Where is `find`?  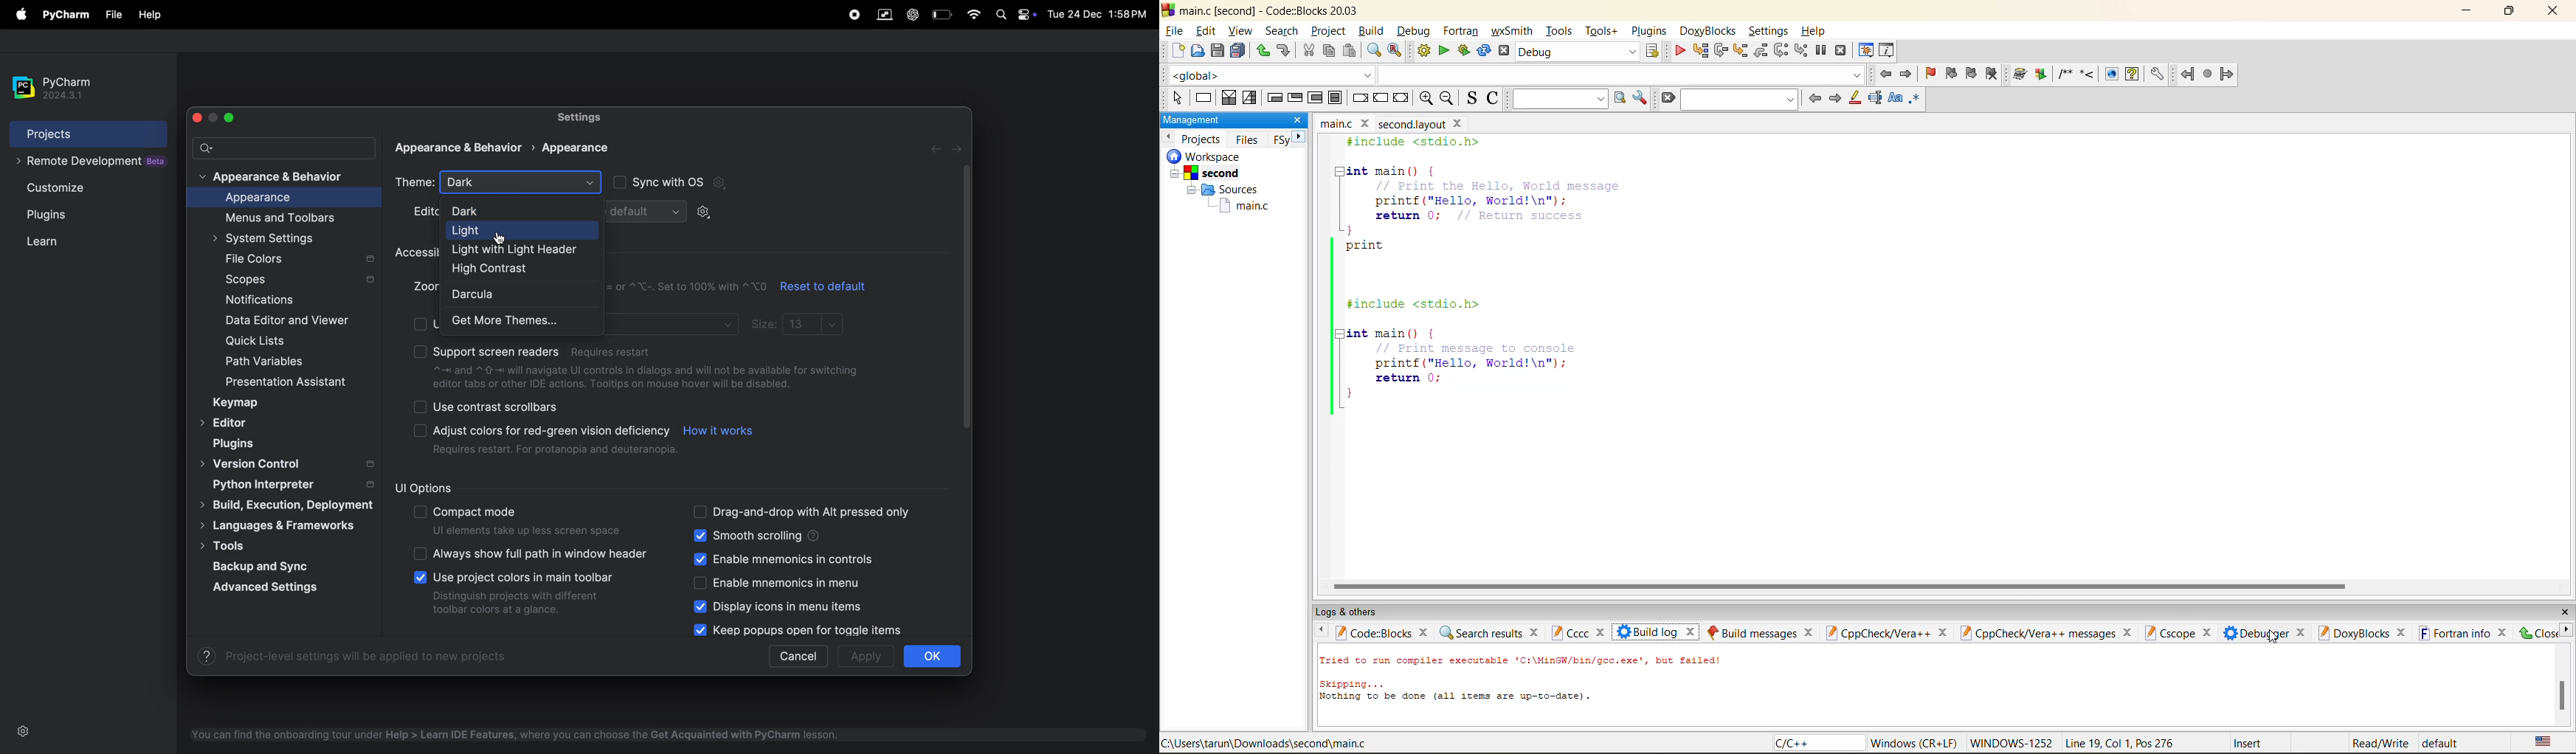
find is located at coordinates (1376, 51).